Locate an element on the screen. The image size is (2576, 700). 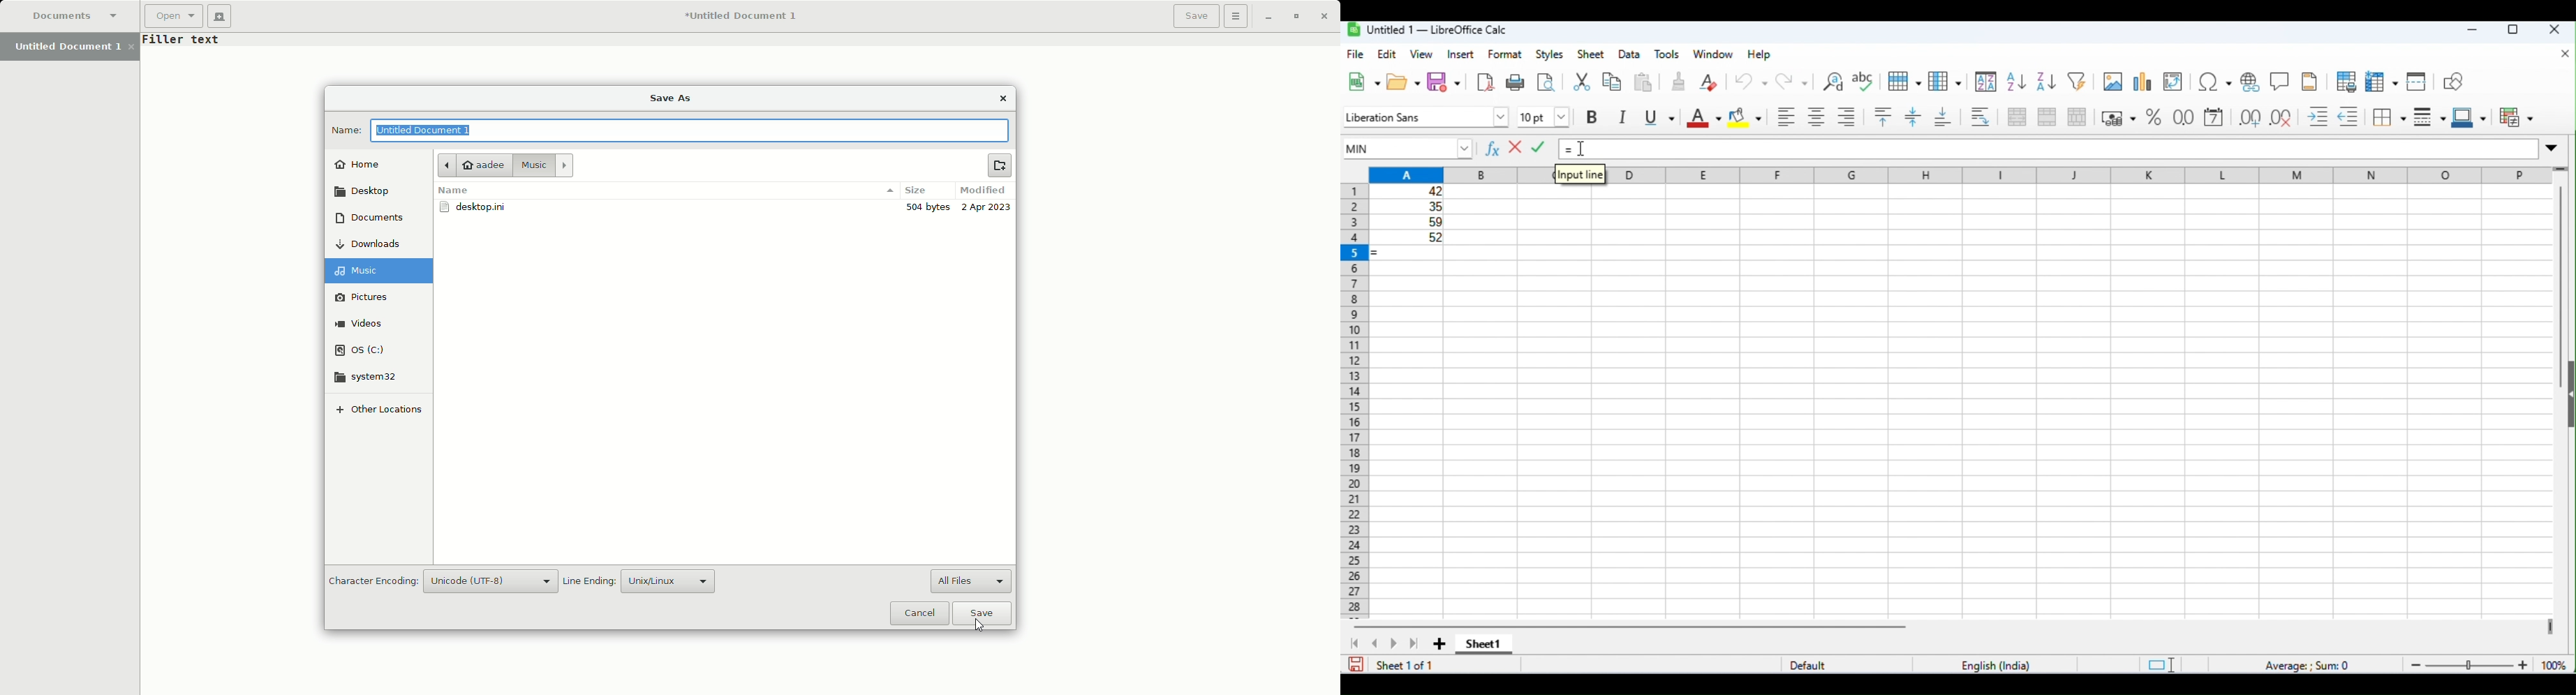
Untitled Document 1 is located at coordinates (431, 130).